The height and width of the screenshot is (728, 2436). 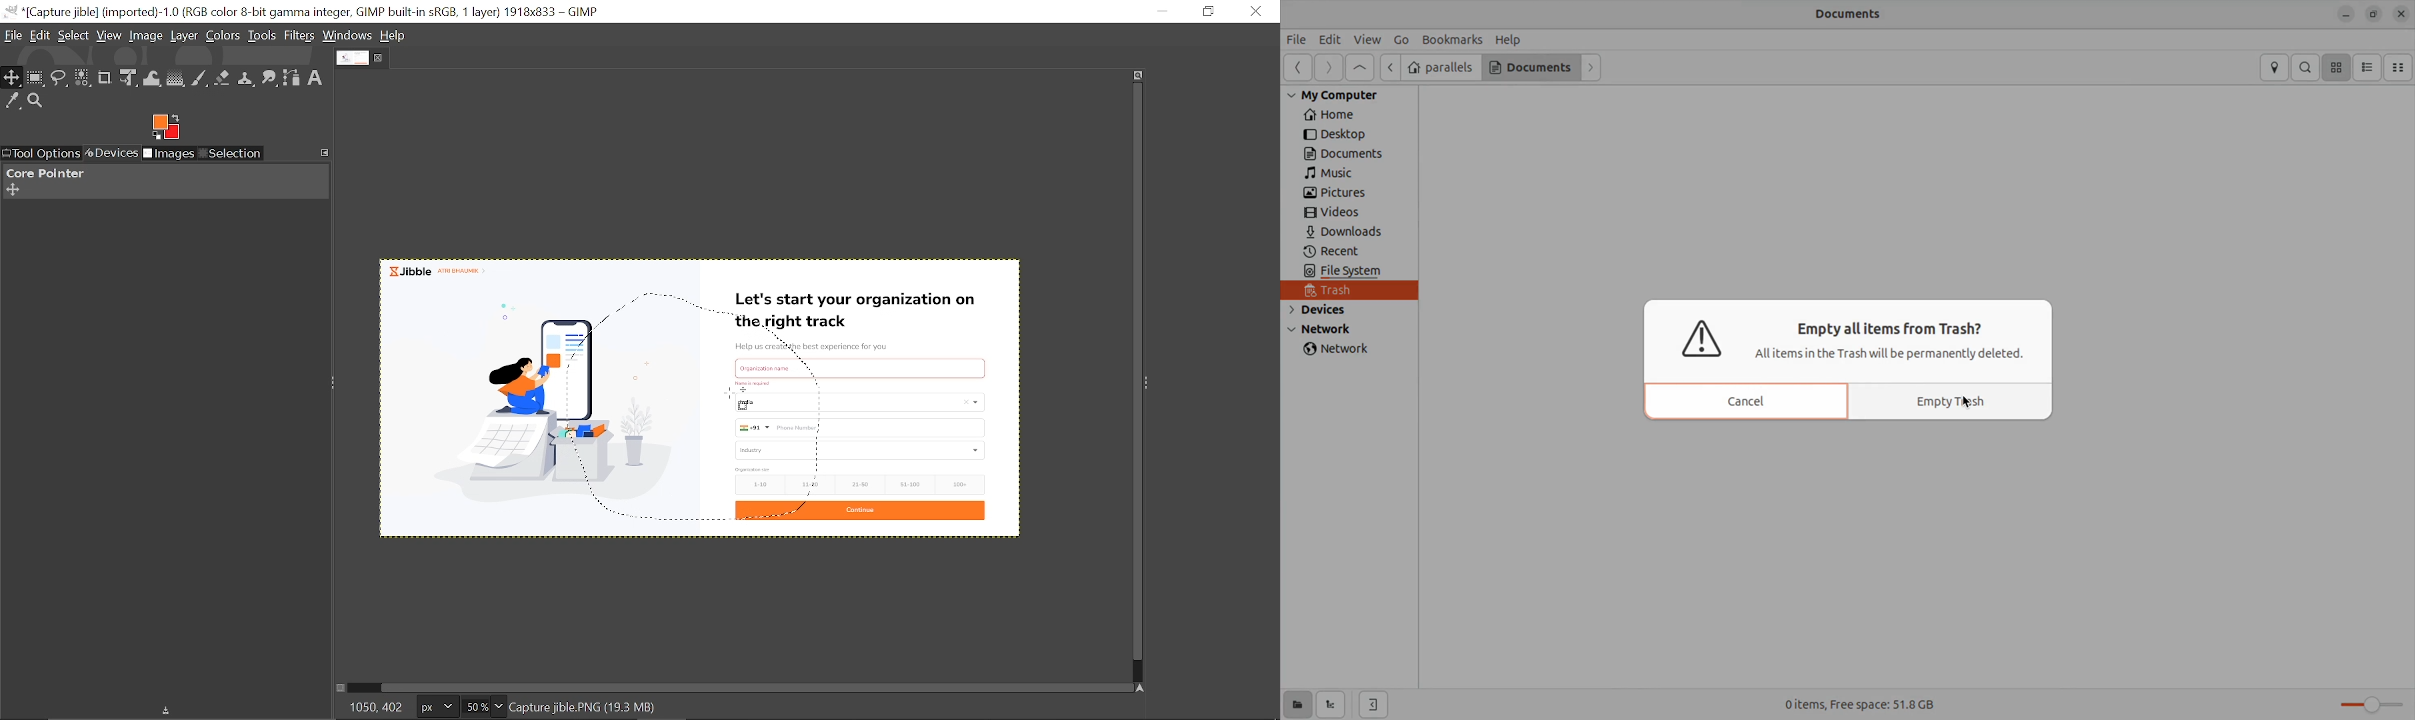 I want to click on Tool options, so click(x=40, y=154).